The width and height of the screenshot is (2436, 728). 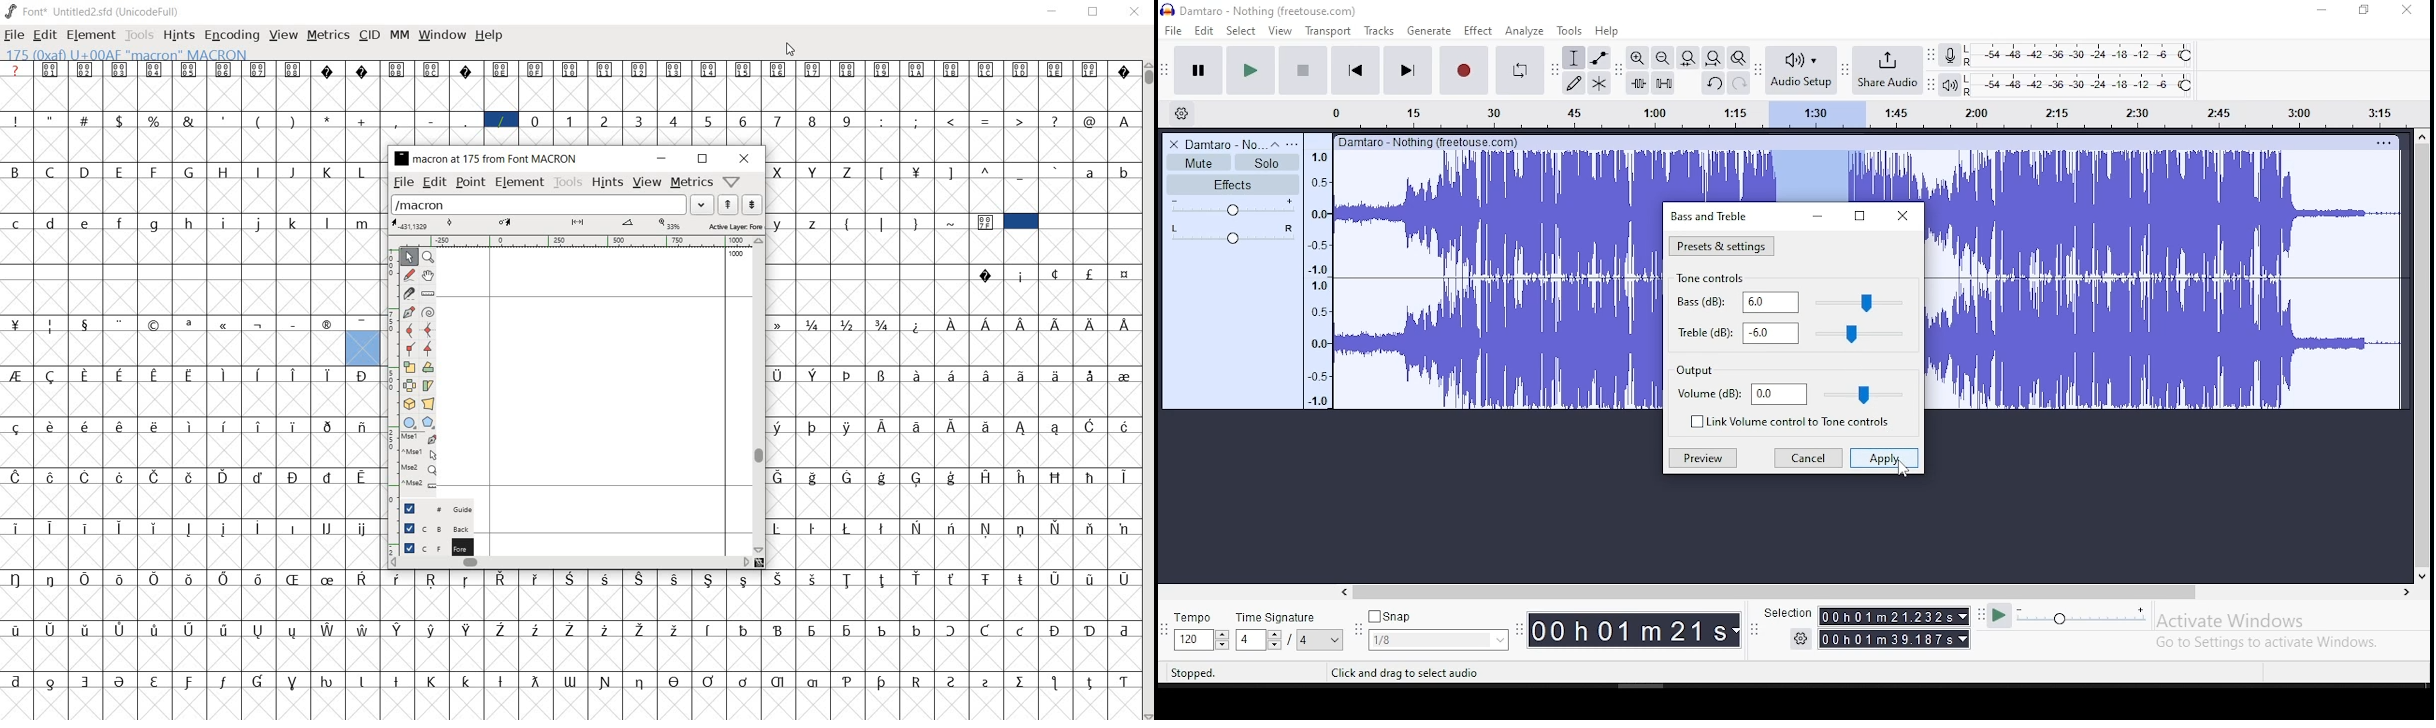 I want to click on Symbol, so click(x=813, y=528).